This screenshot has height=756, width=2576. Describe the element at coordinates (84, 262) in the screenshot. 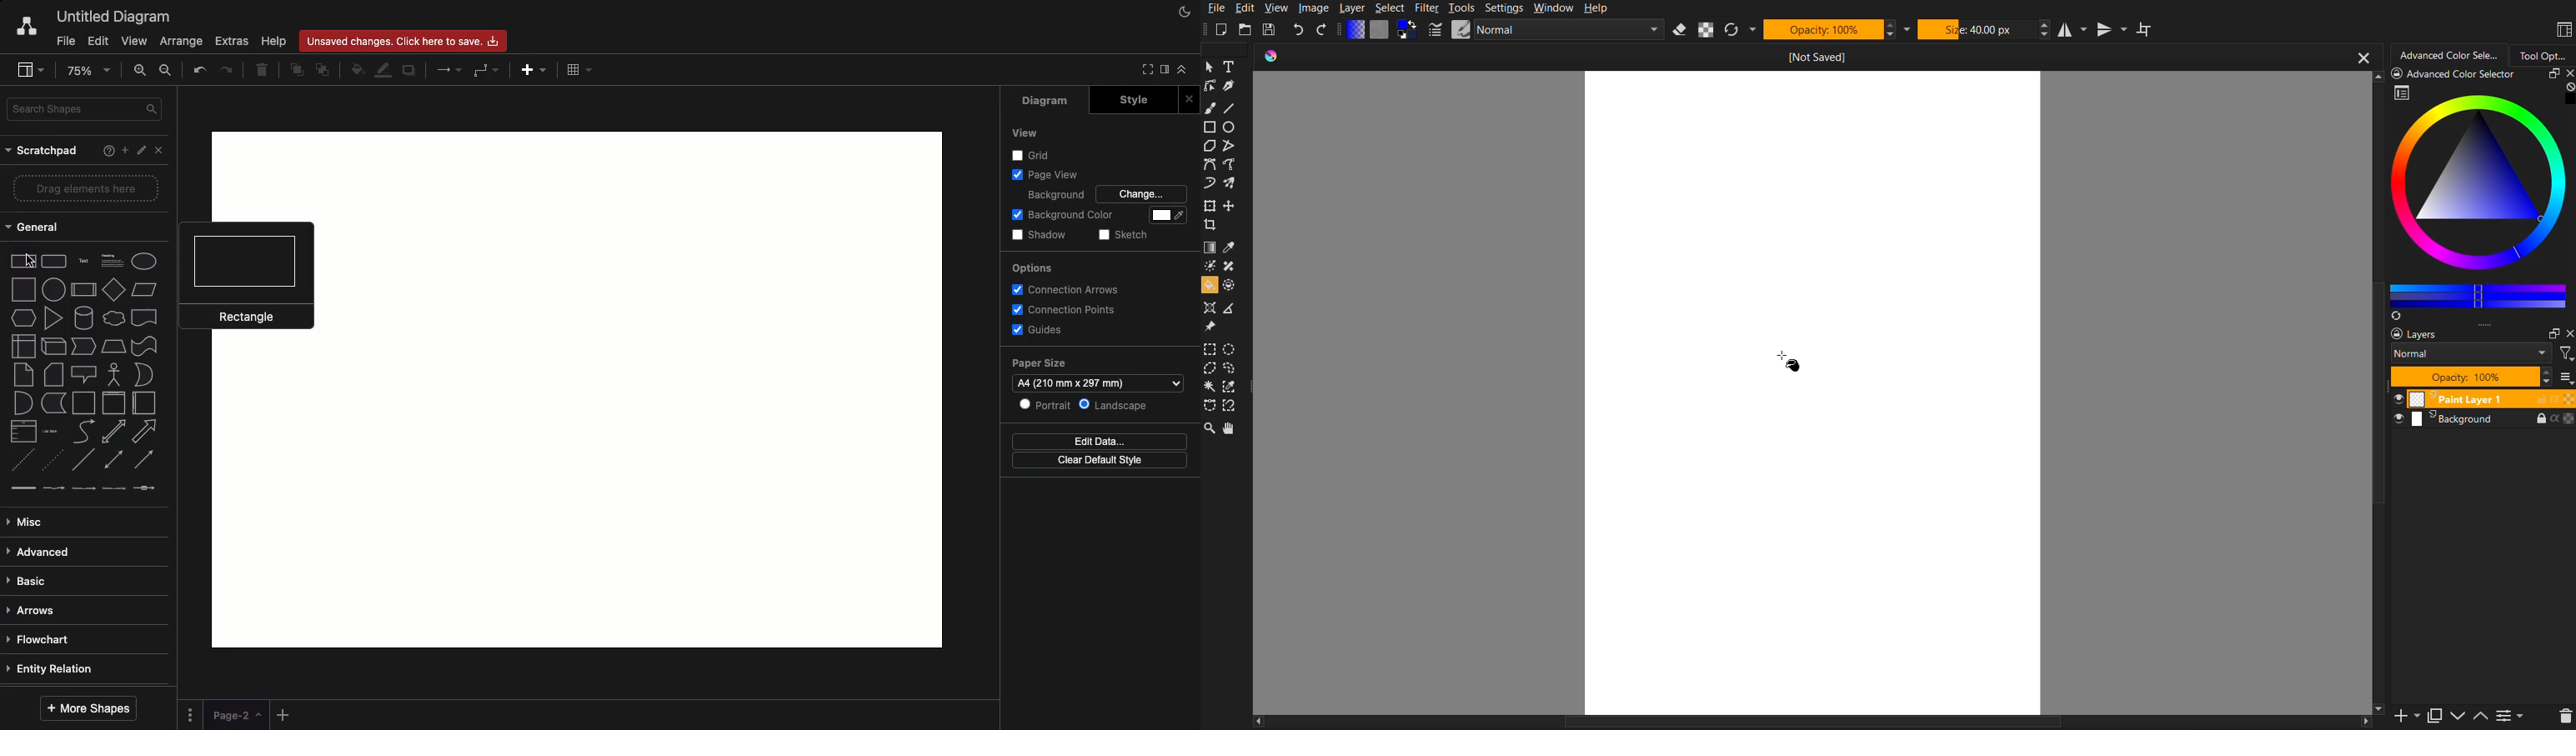

I see `Text` at that location.